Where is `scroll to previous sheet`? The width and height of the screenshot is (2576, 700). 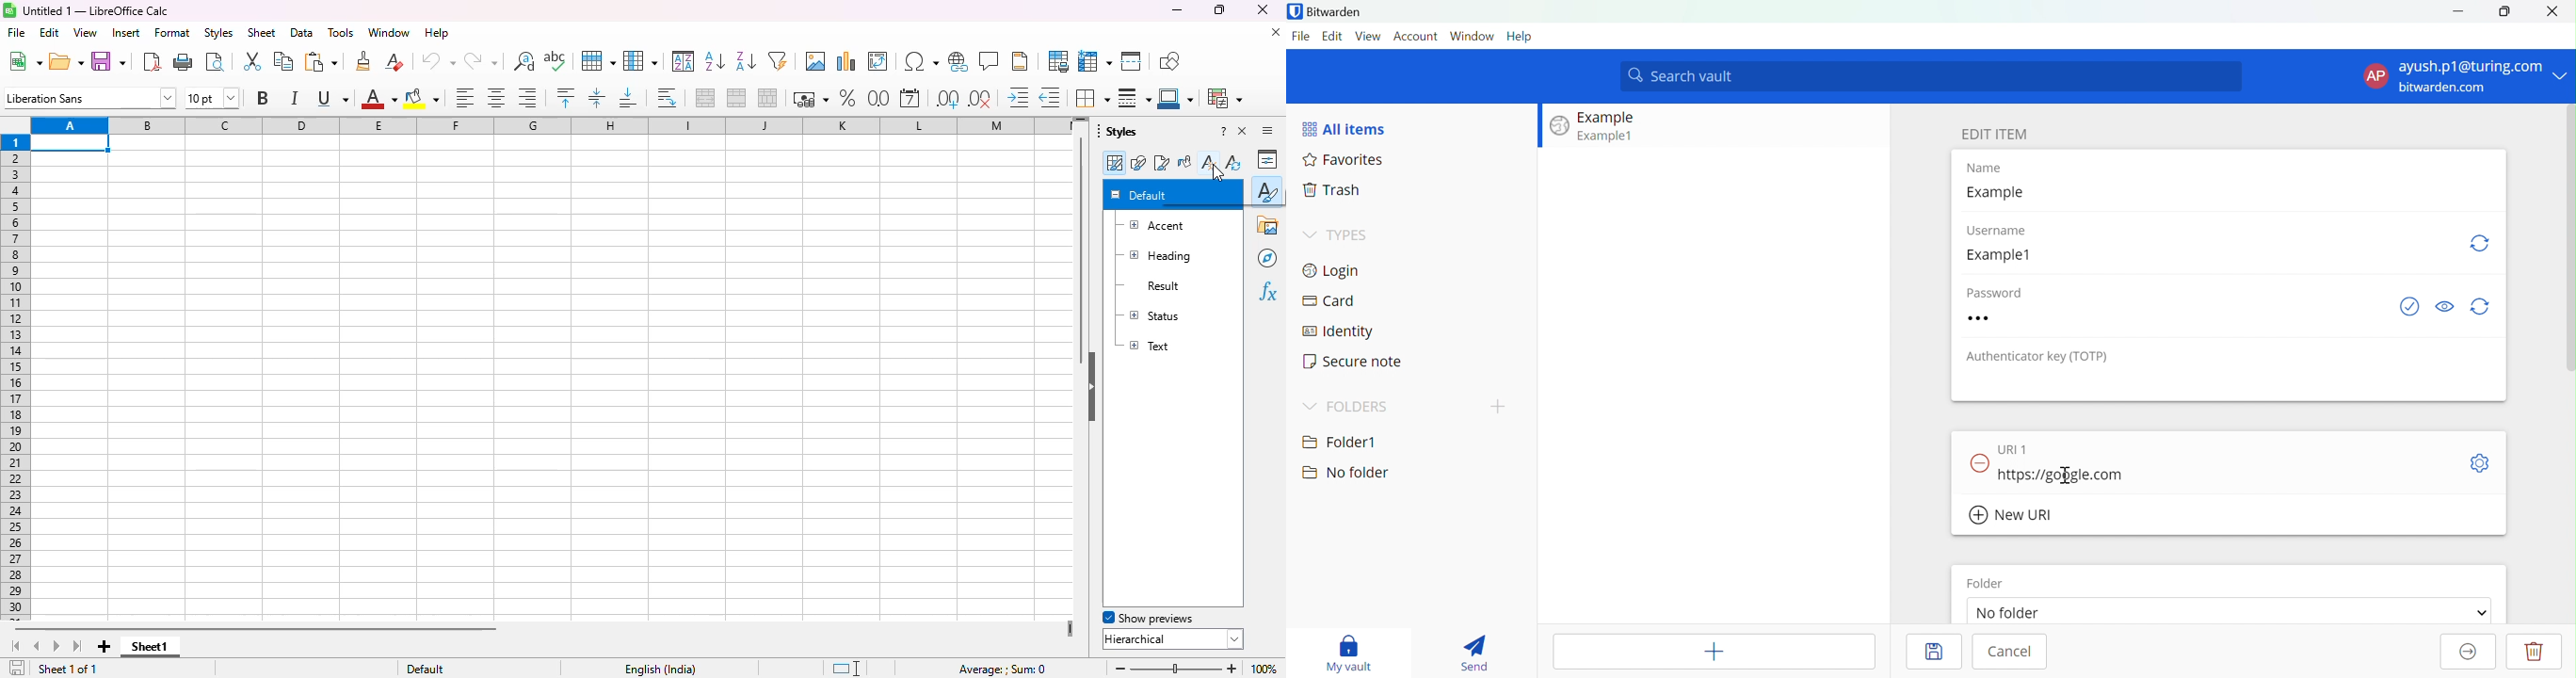
scroll to previous sheet is located at coordinates (36, 647).